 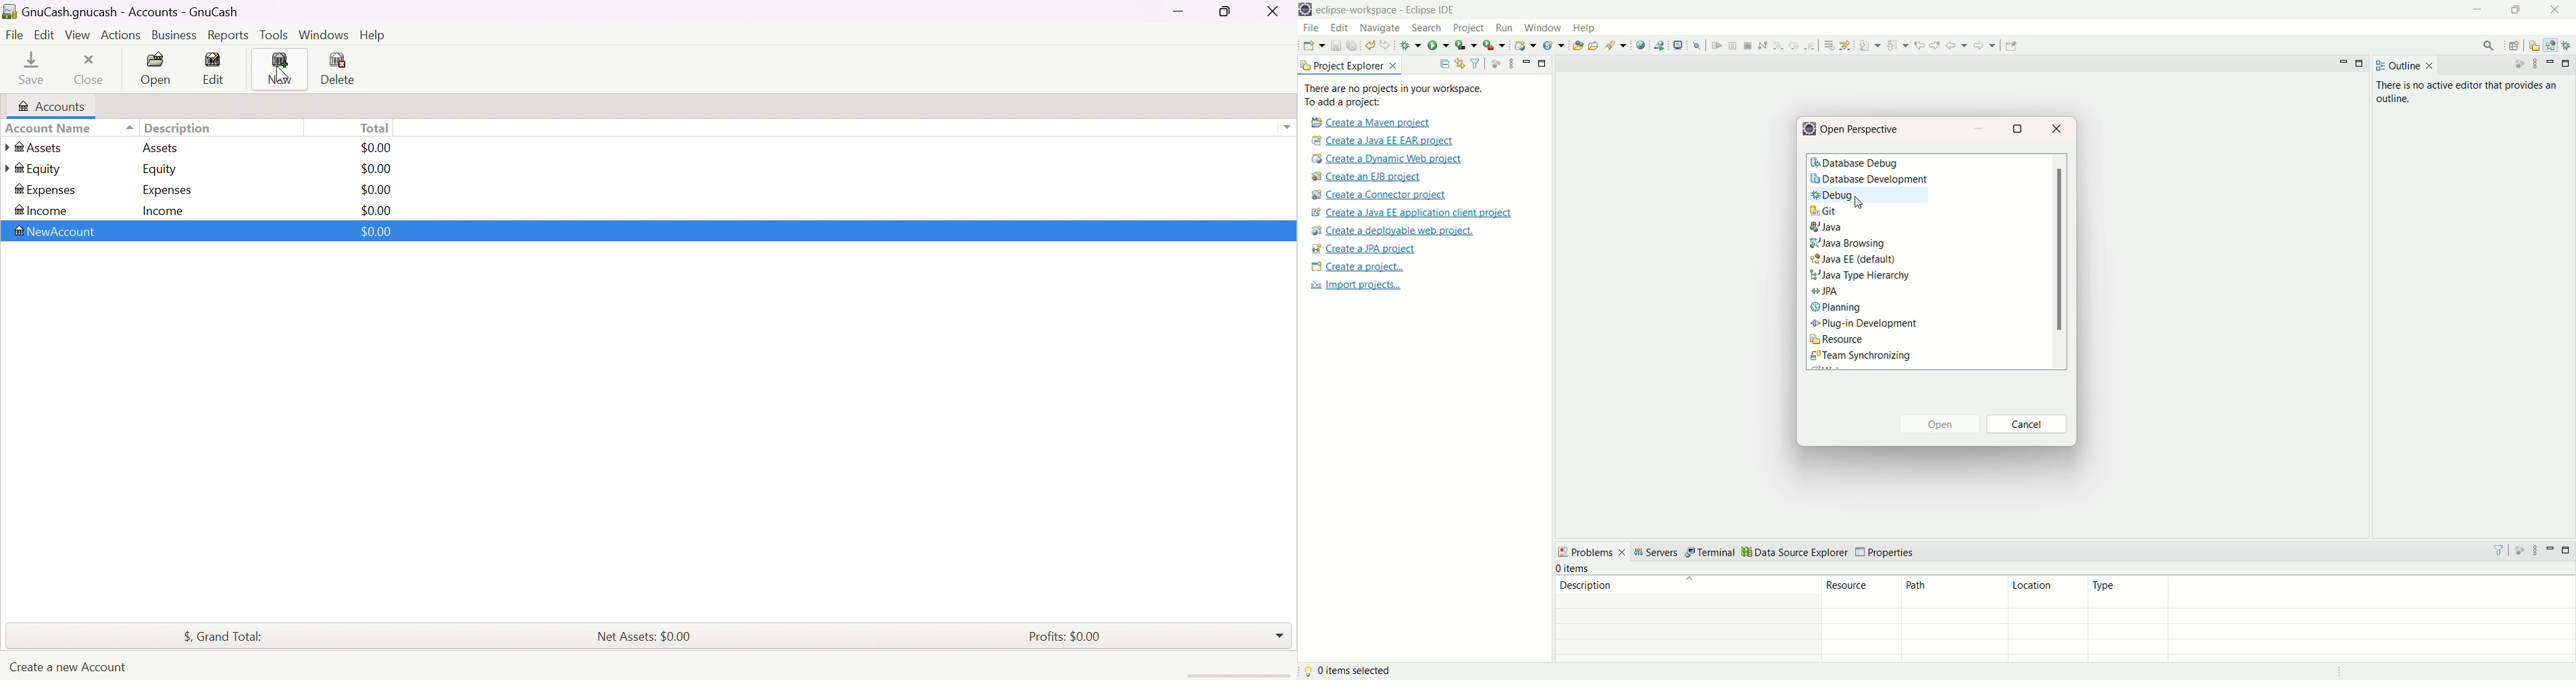 I want to click on Tools, so click(x=275, y=35).